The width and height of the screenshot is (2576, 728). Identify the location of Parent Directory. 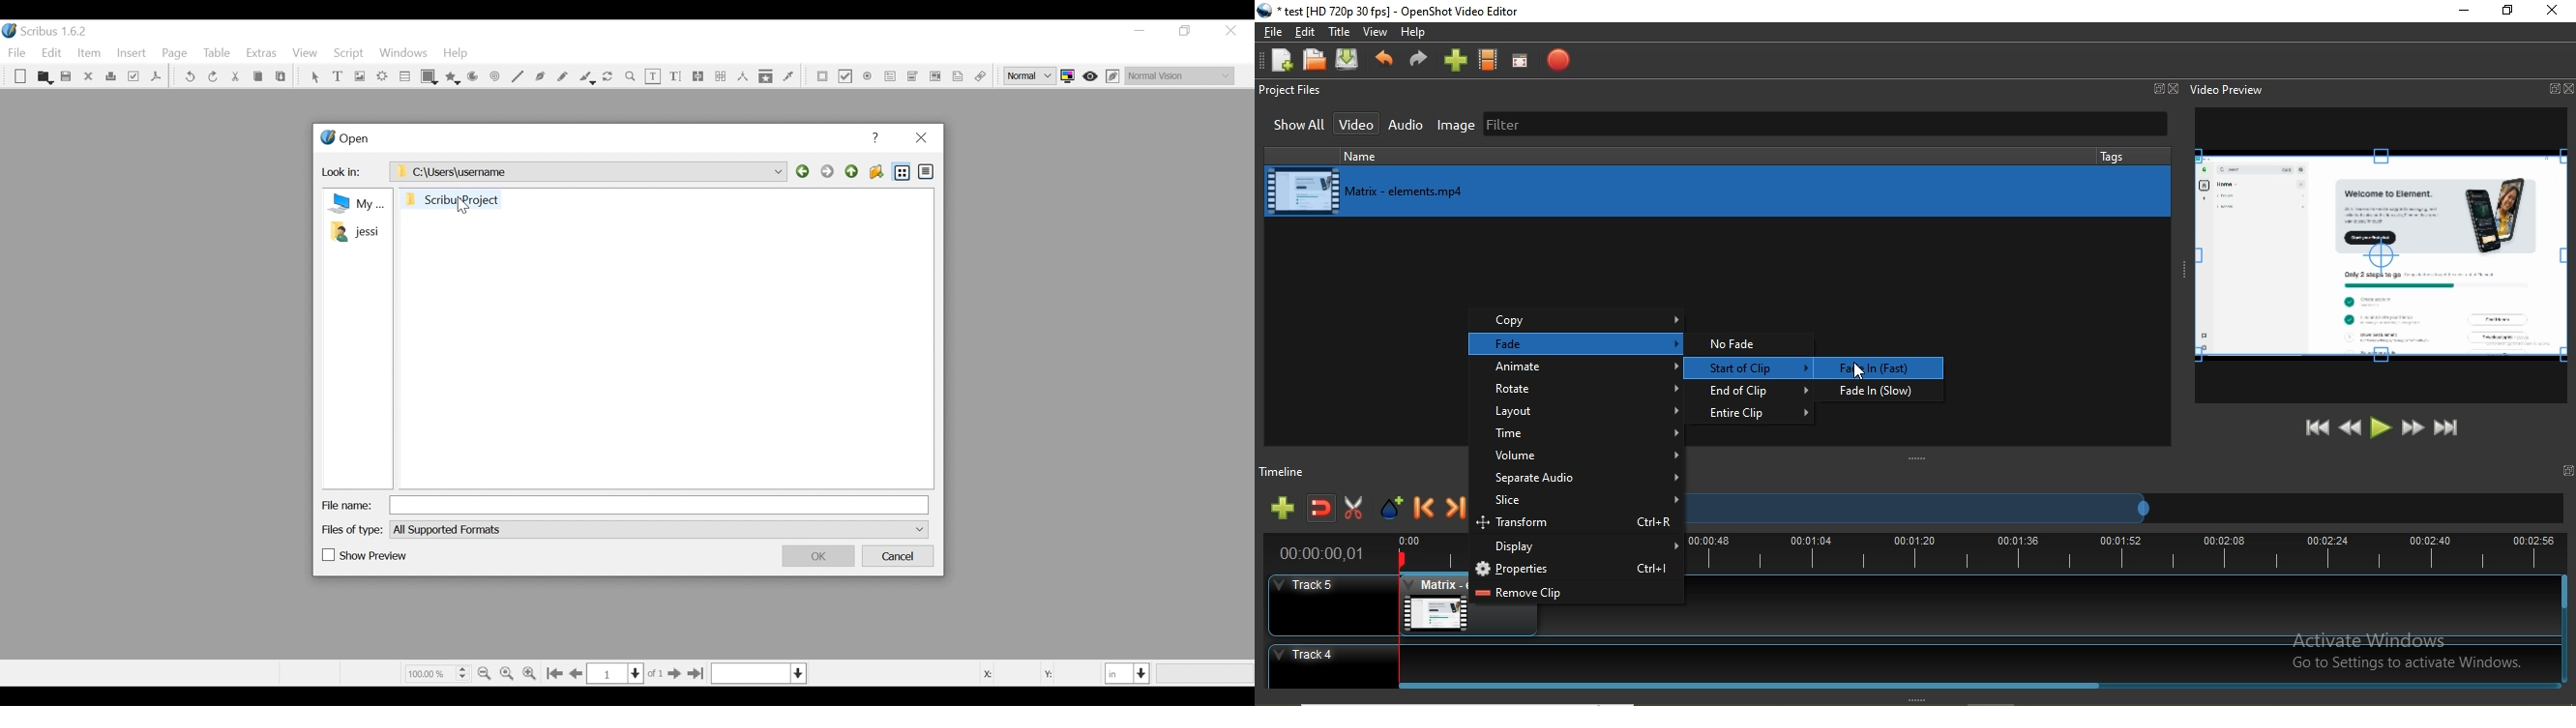
(853, 171).